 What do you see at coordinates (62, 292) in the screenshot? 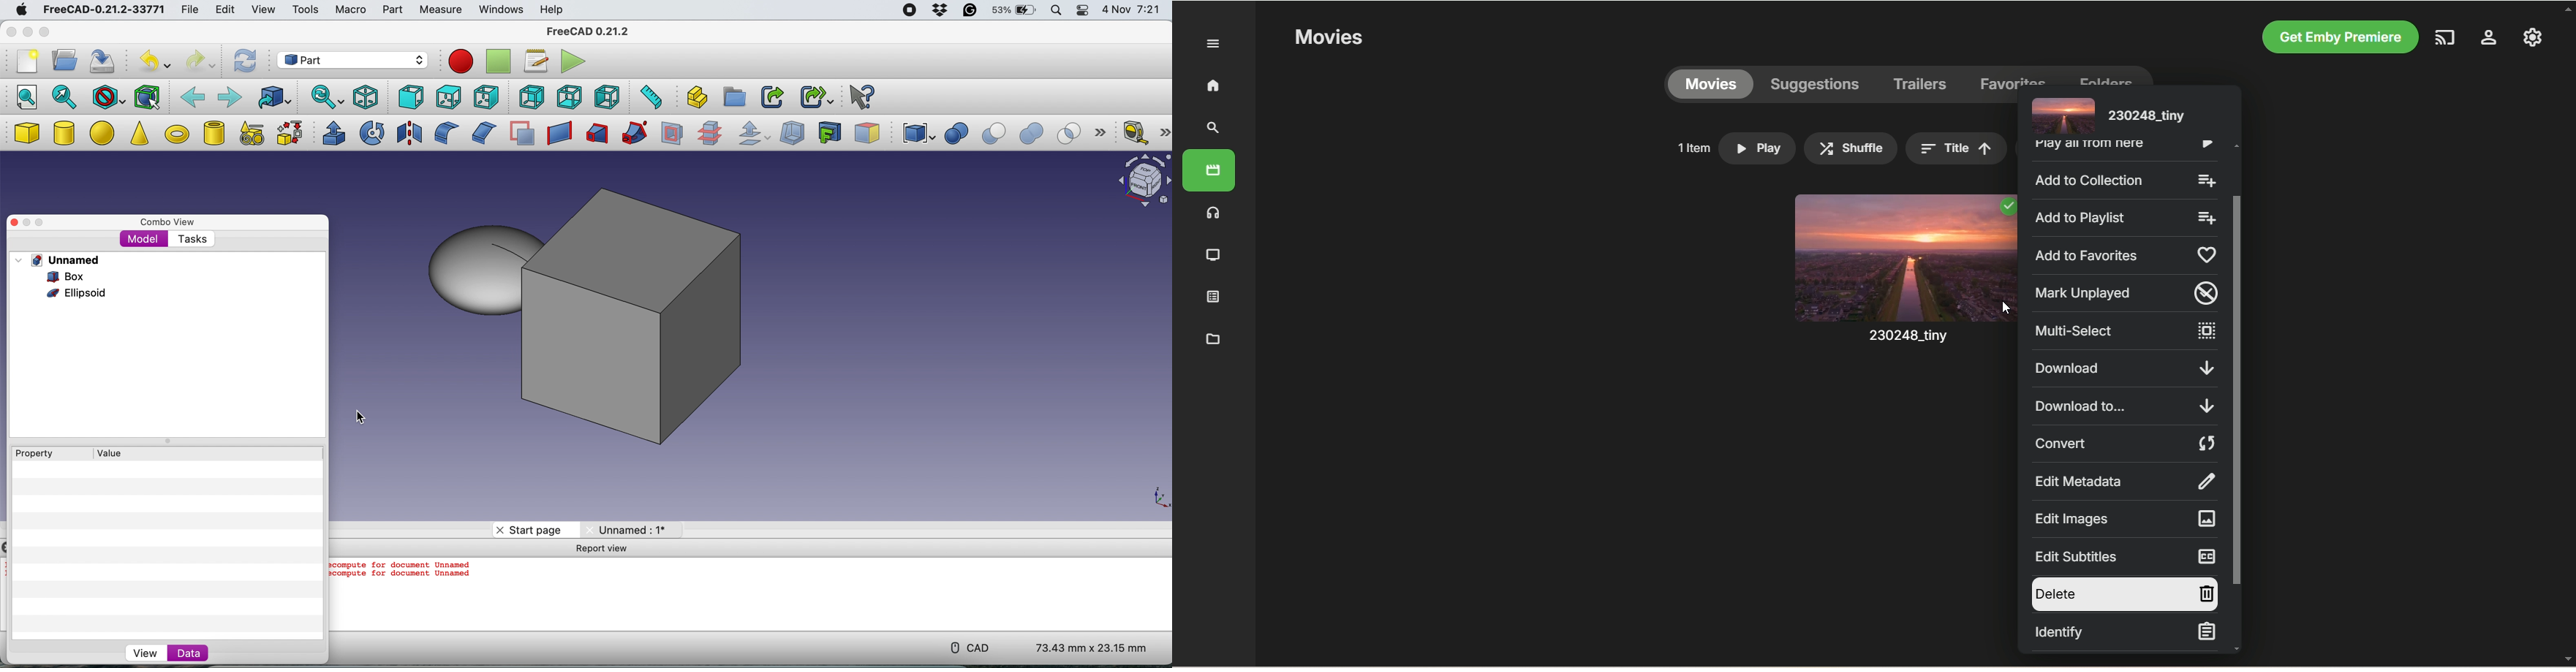
I see `ellpsoid` at bounding box center [62, 292].